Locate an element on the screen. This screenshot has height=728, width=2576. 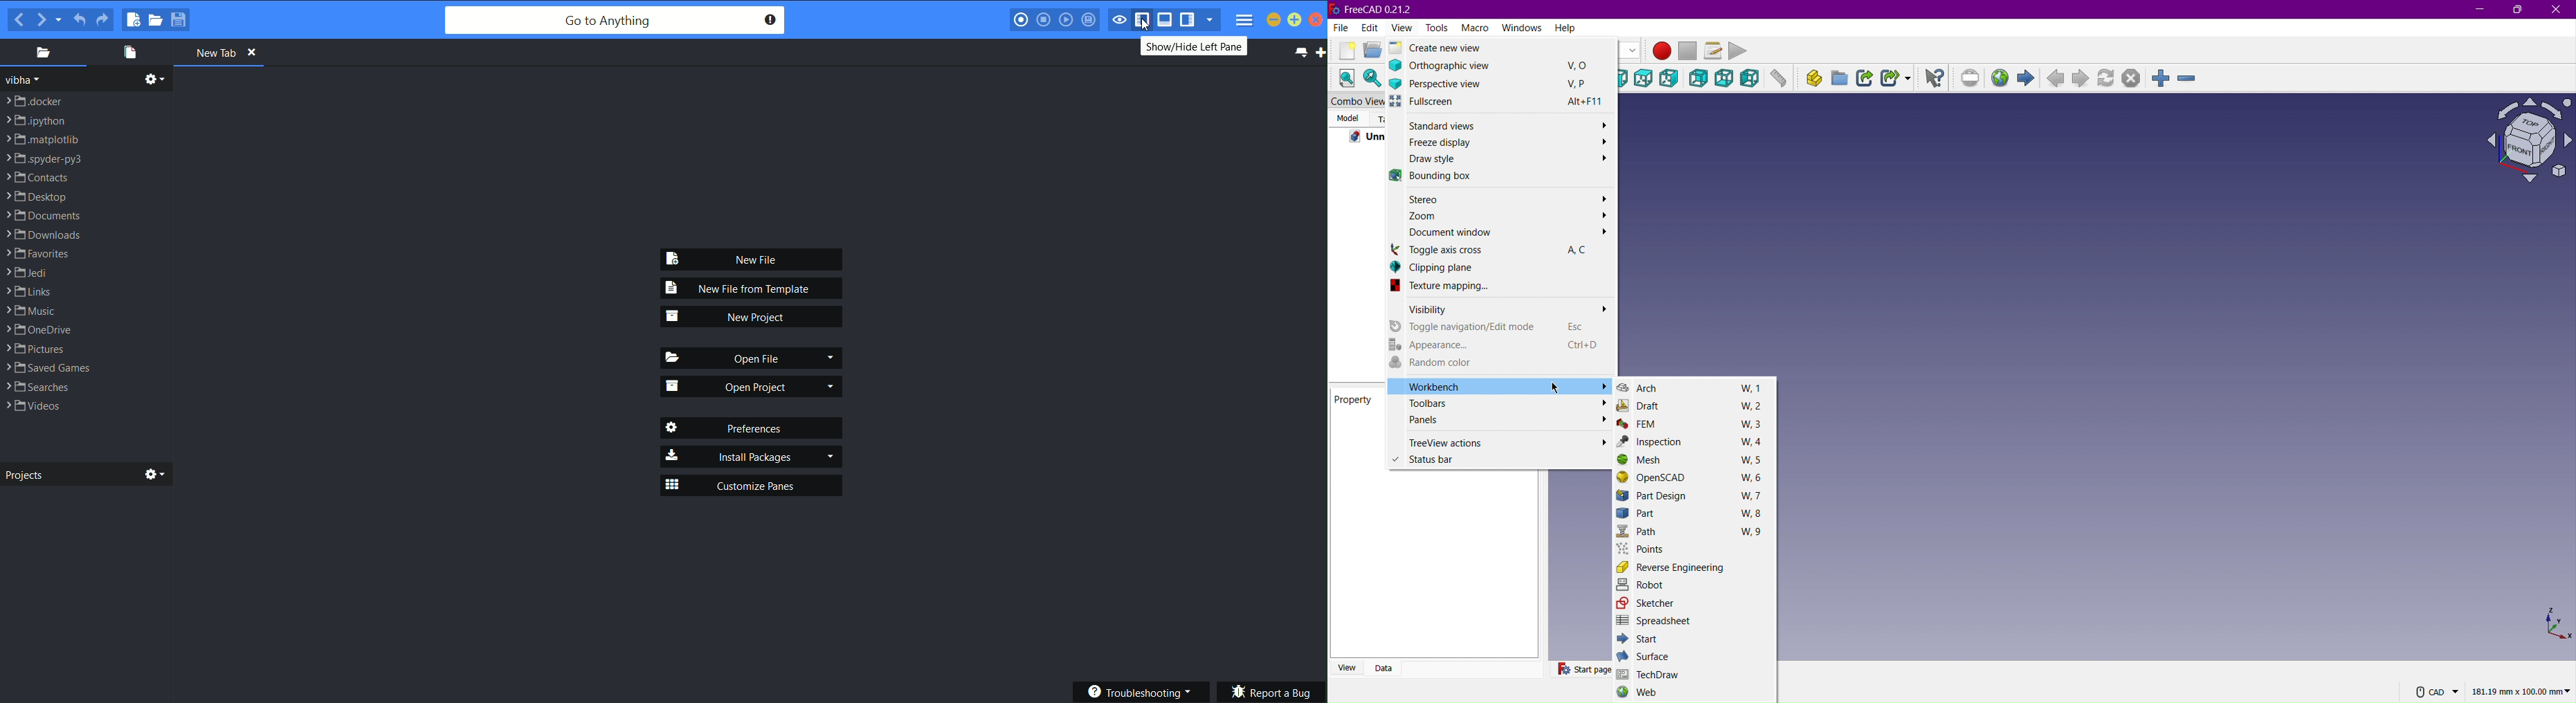
Arch W, 1 is located at coordinates (1696, 387).